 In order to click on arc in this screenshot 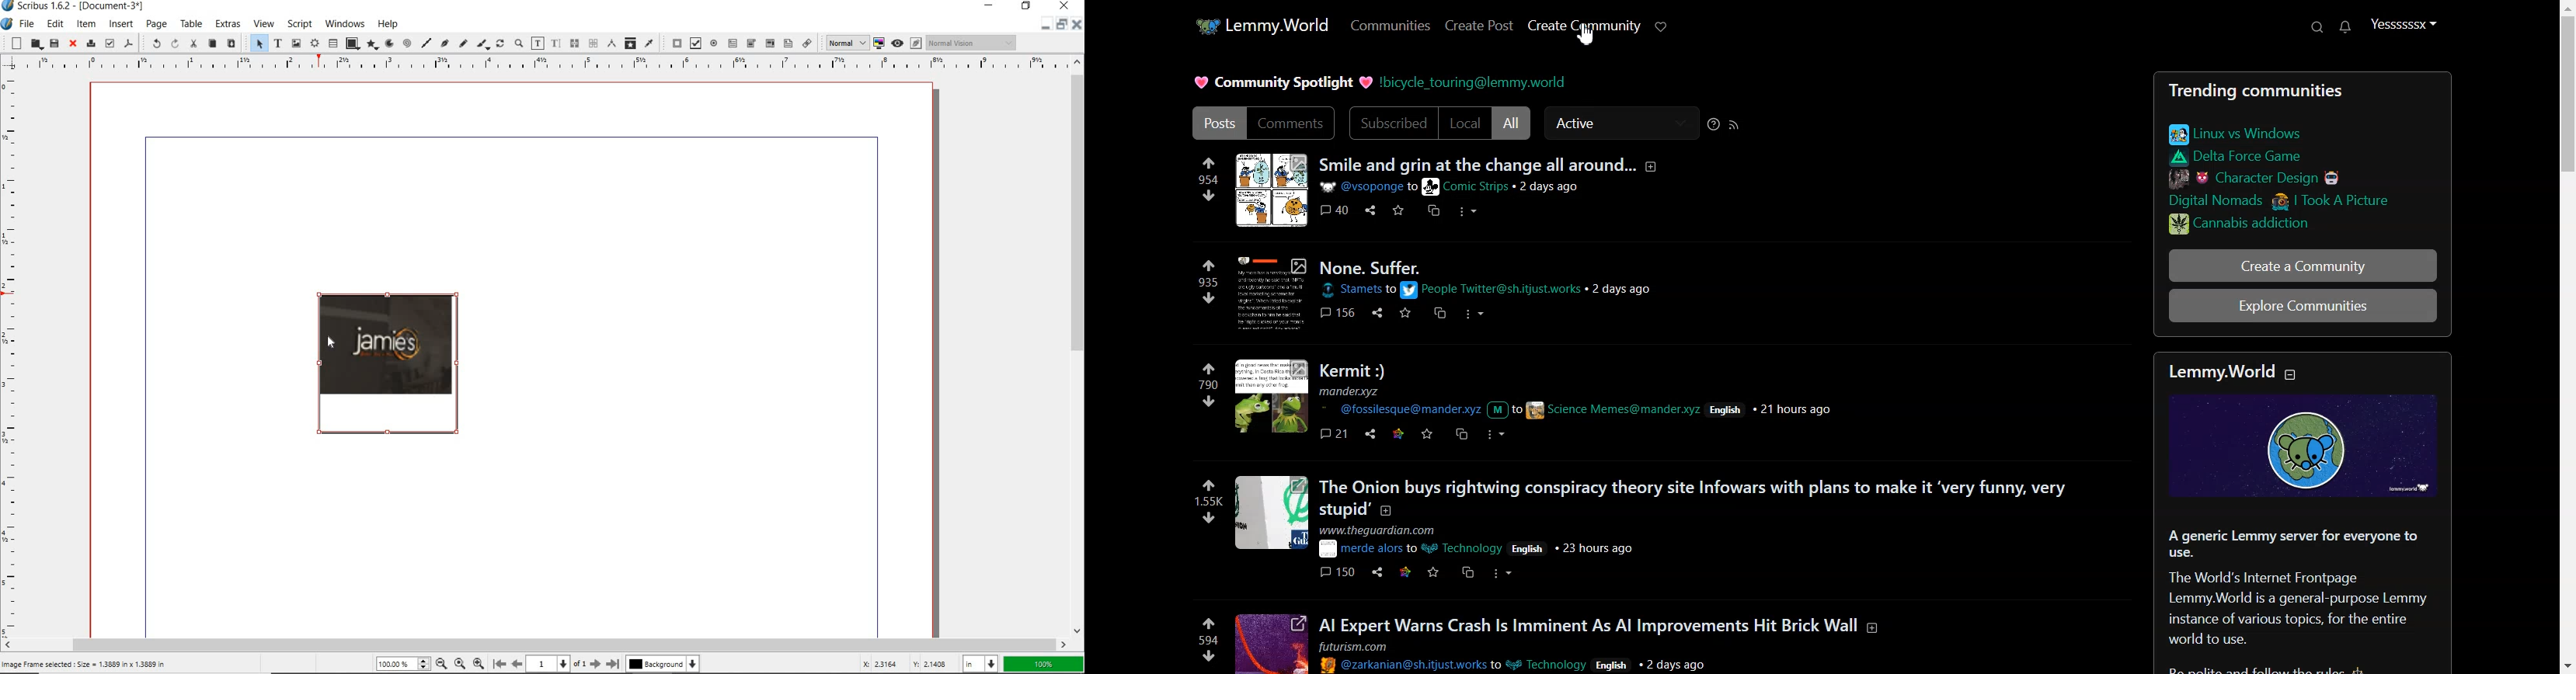, I will do `click(388, 44)`.